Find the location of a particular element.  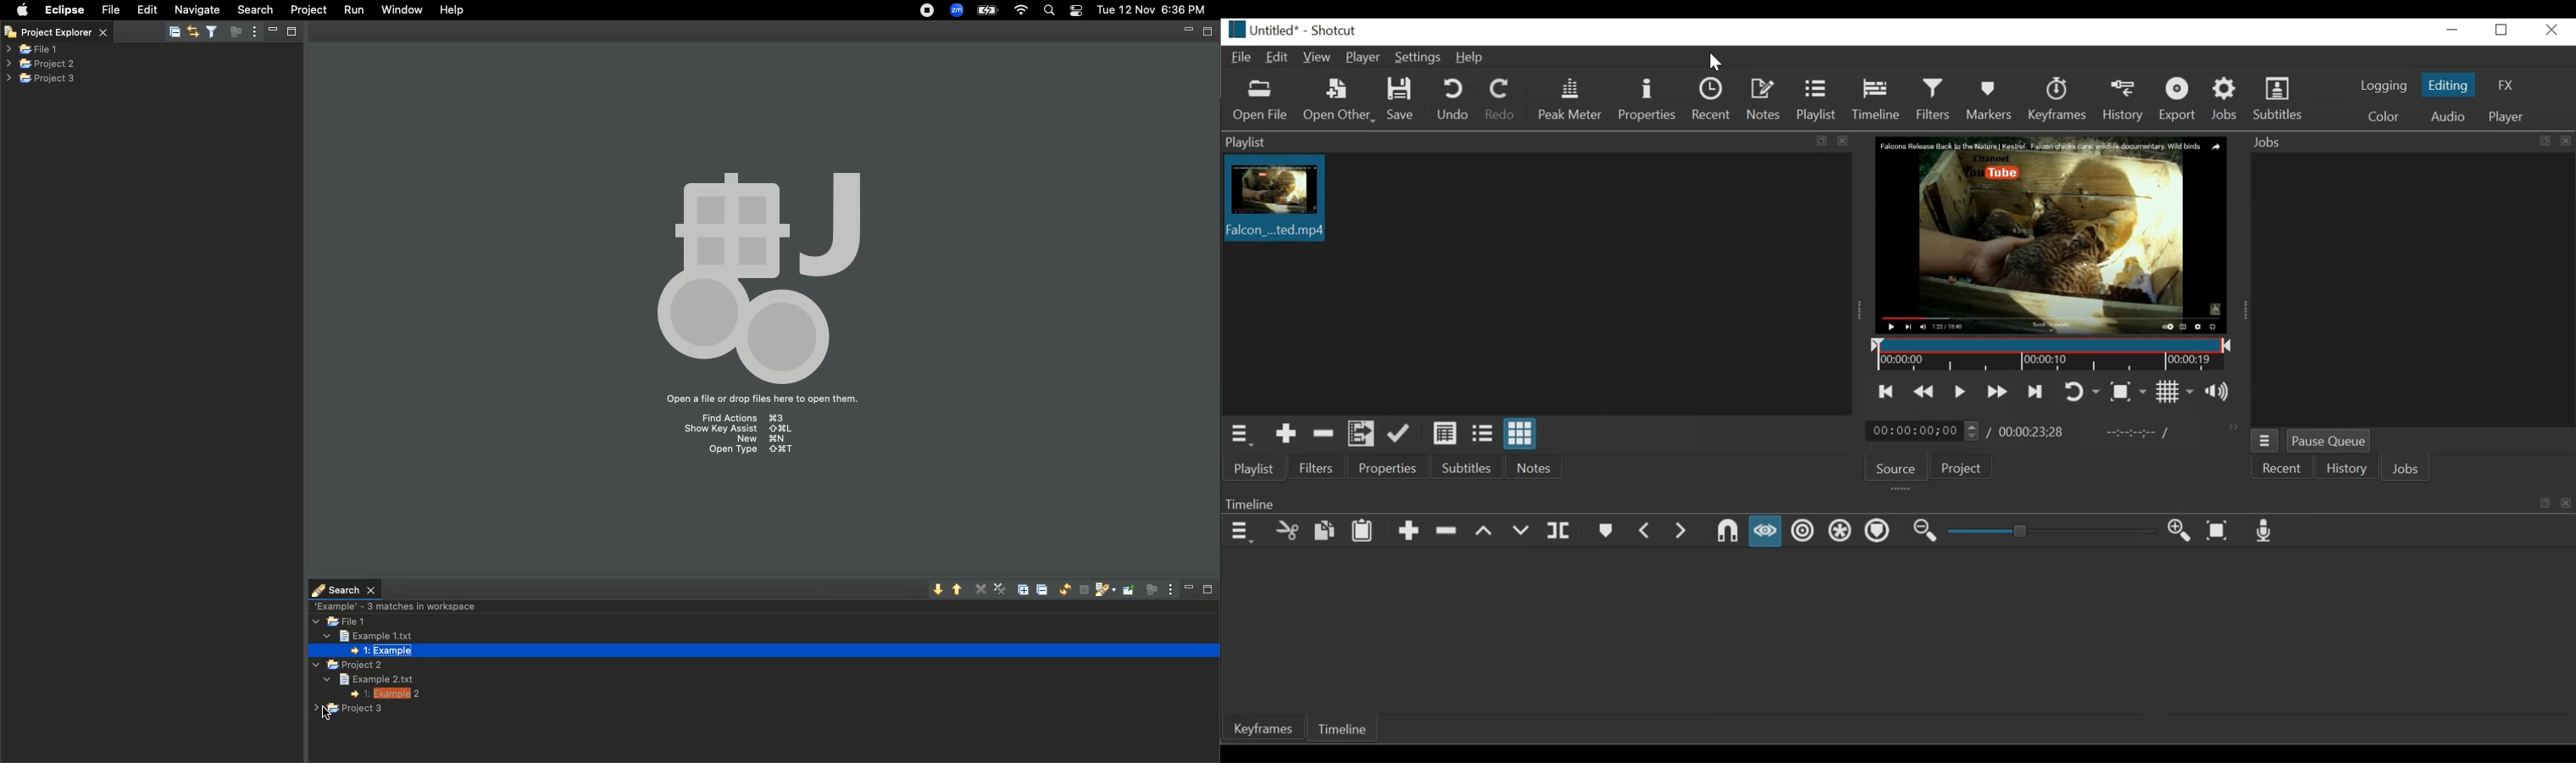

Open File is located at coordinates (1264, 101).